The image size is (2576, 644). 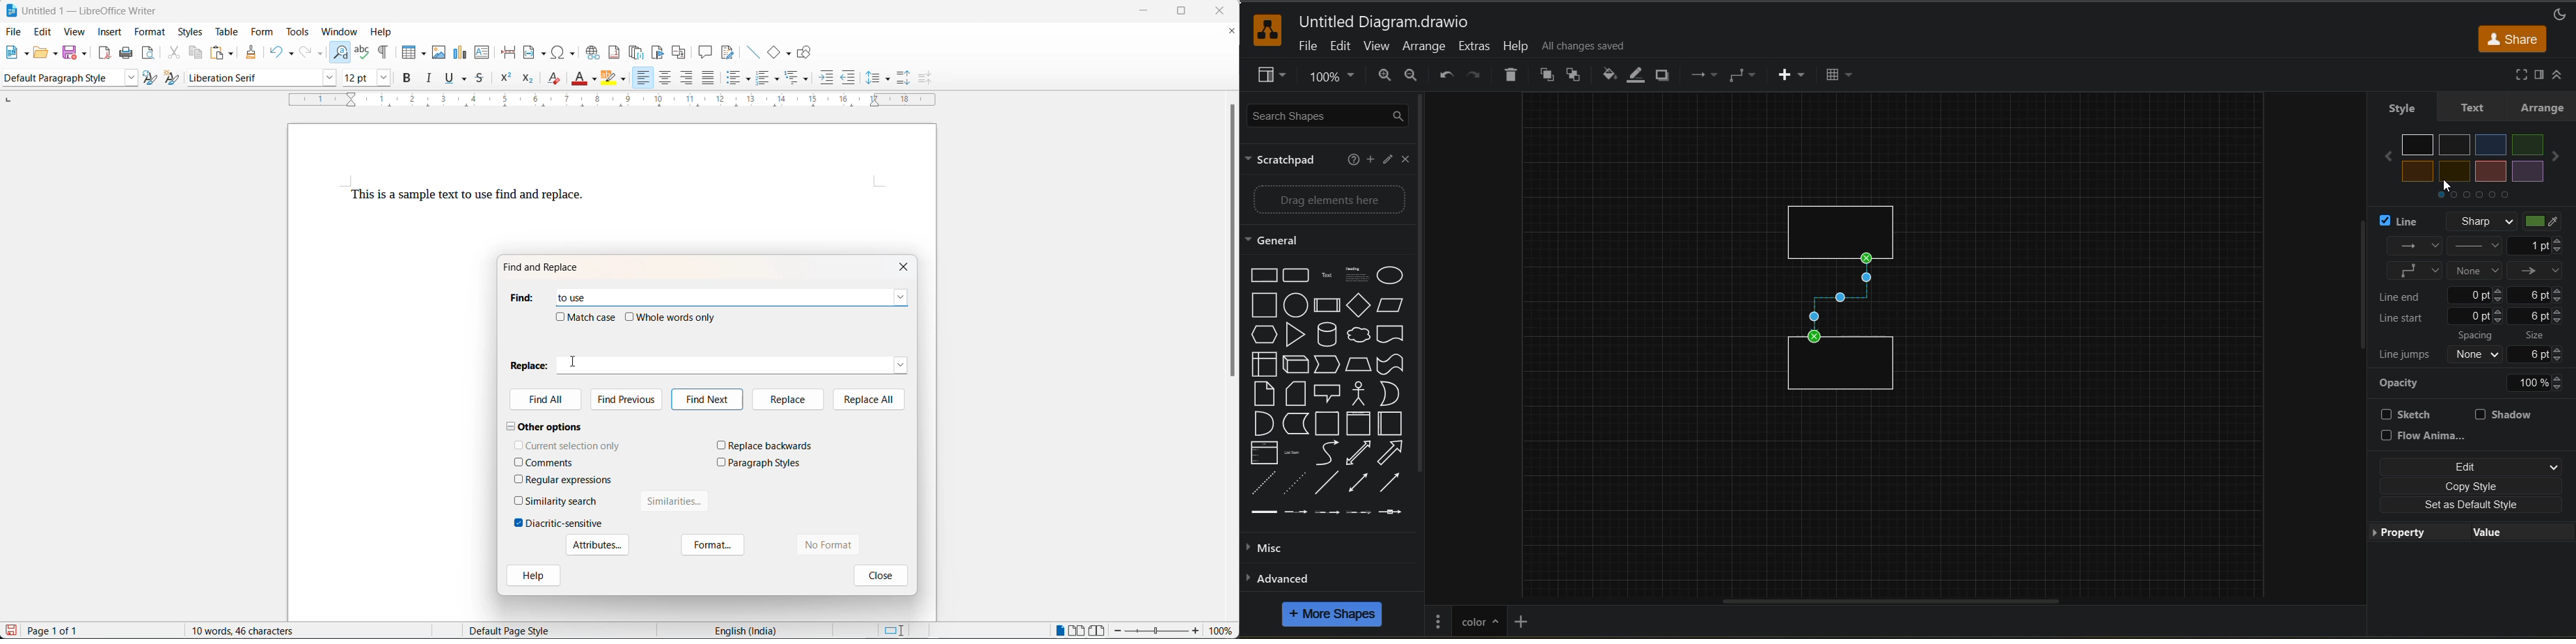 I want to click on undo, so click(x=276, y=51).